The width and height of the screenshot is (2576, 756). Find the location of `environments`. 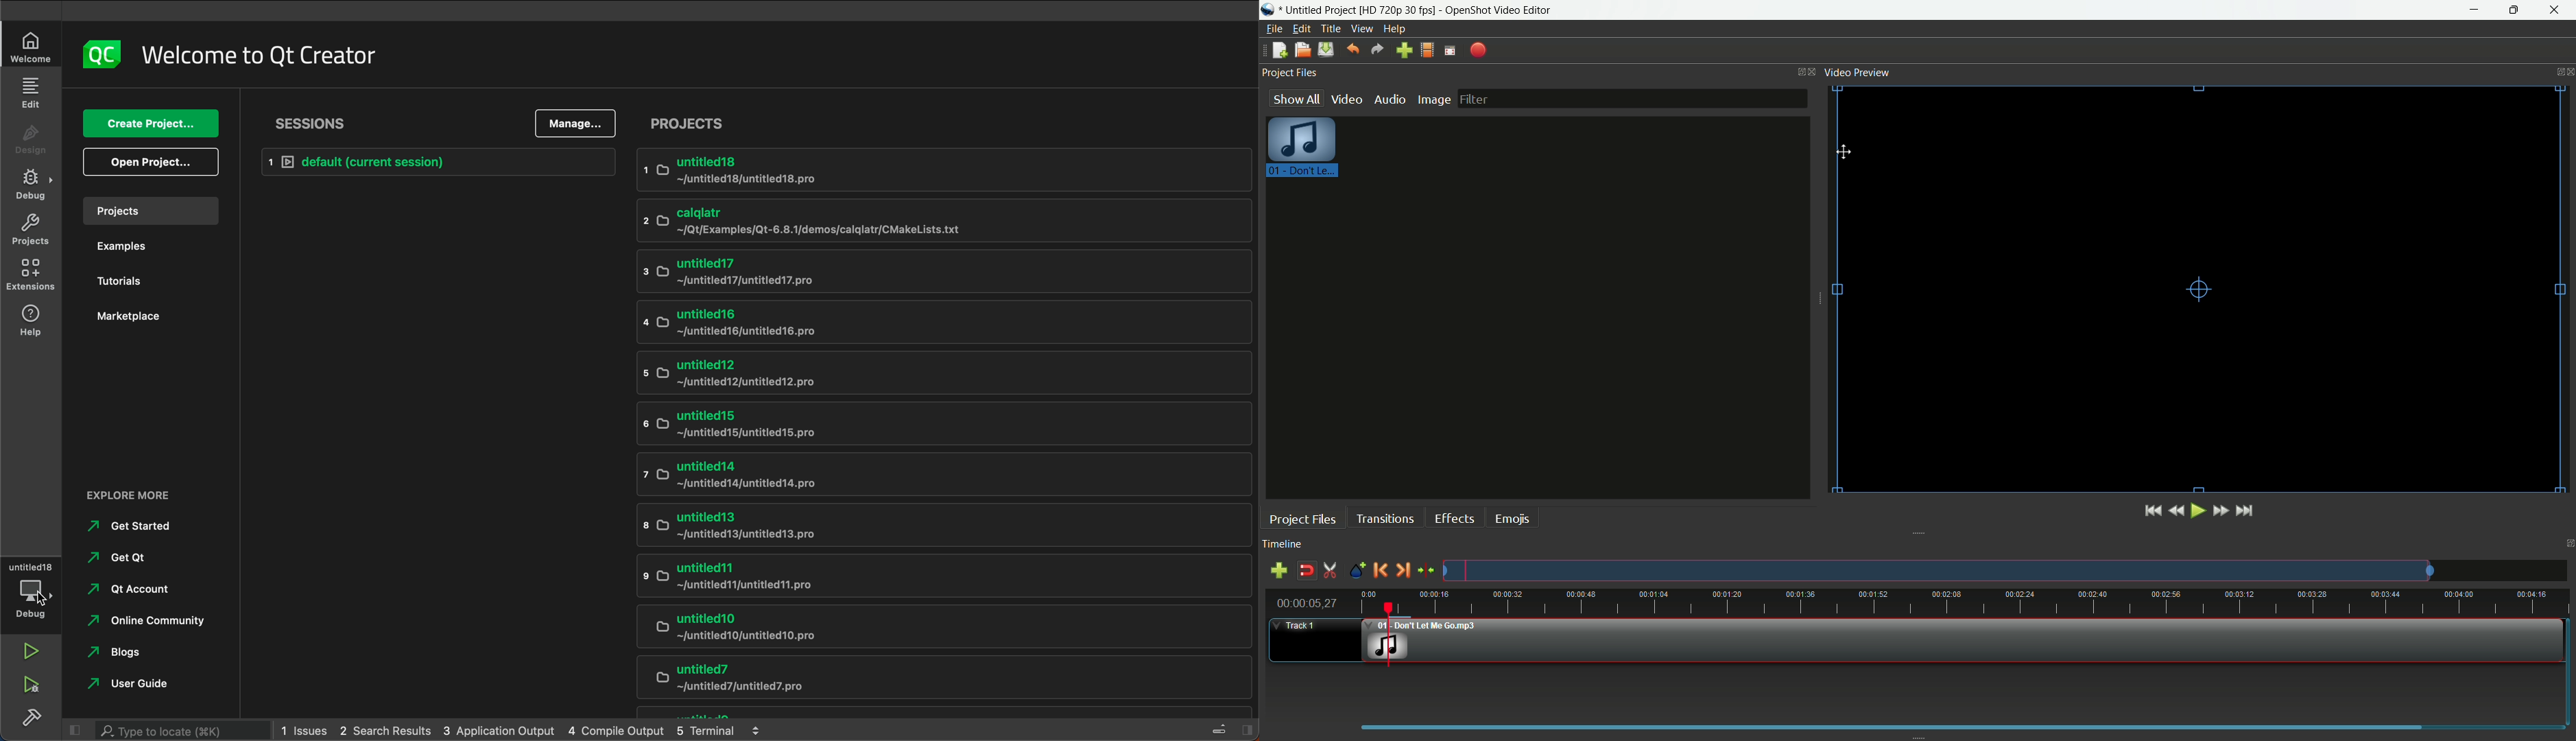

environments is located at coordinates (31, 276).